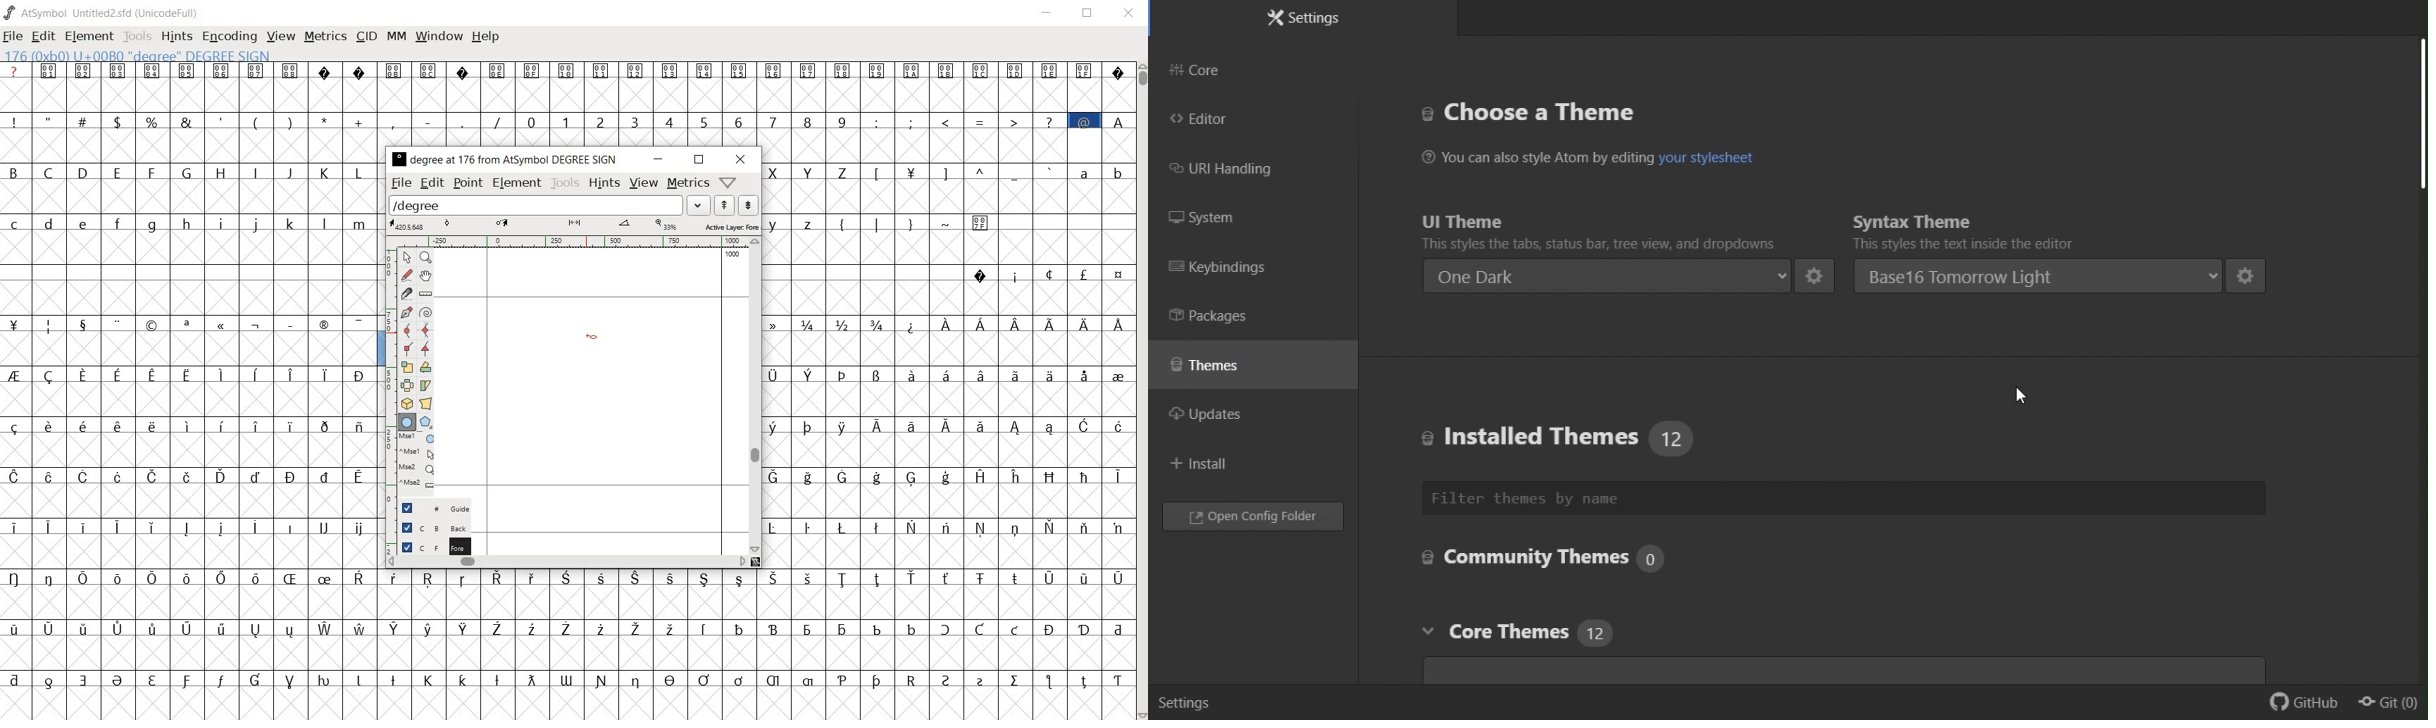 The height and width of the screenshot is (728, 2436). I want to click on empty glyph slots, so click(187, 397).